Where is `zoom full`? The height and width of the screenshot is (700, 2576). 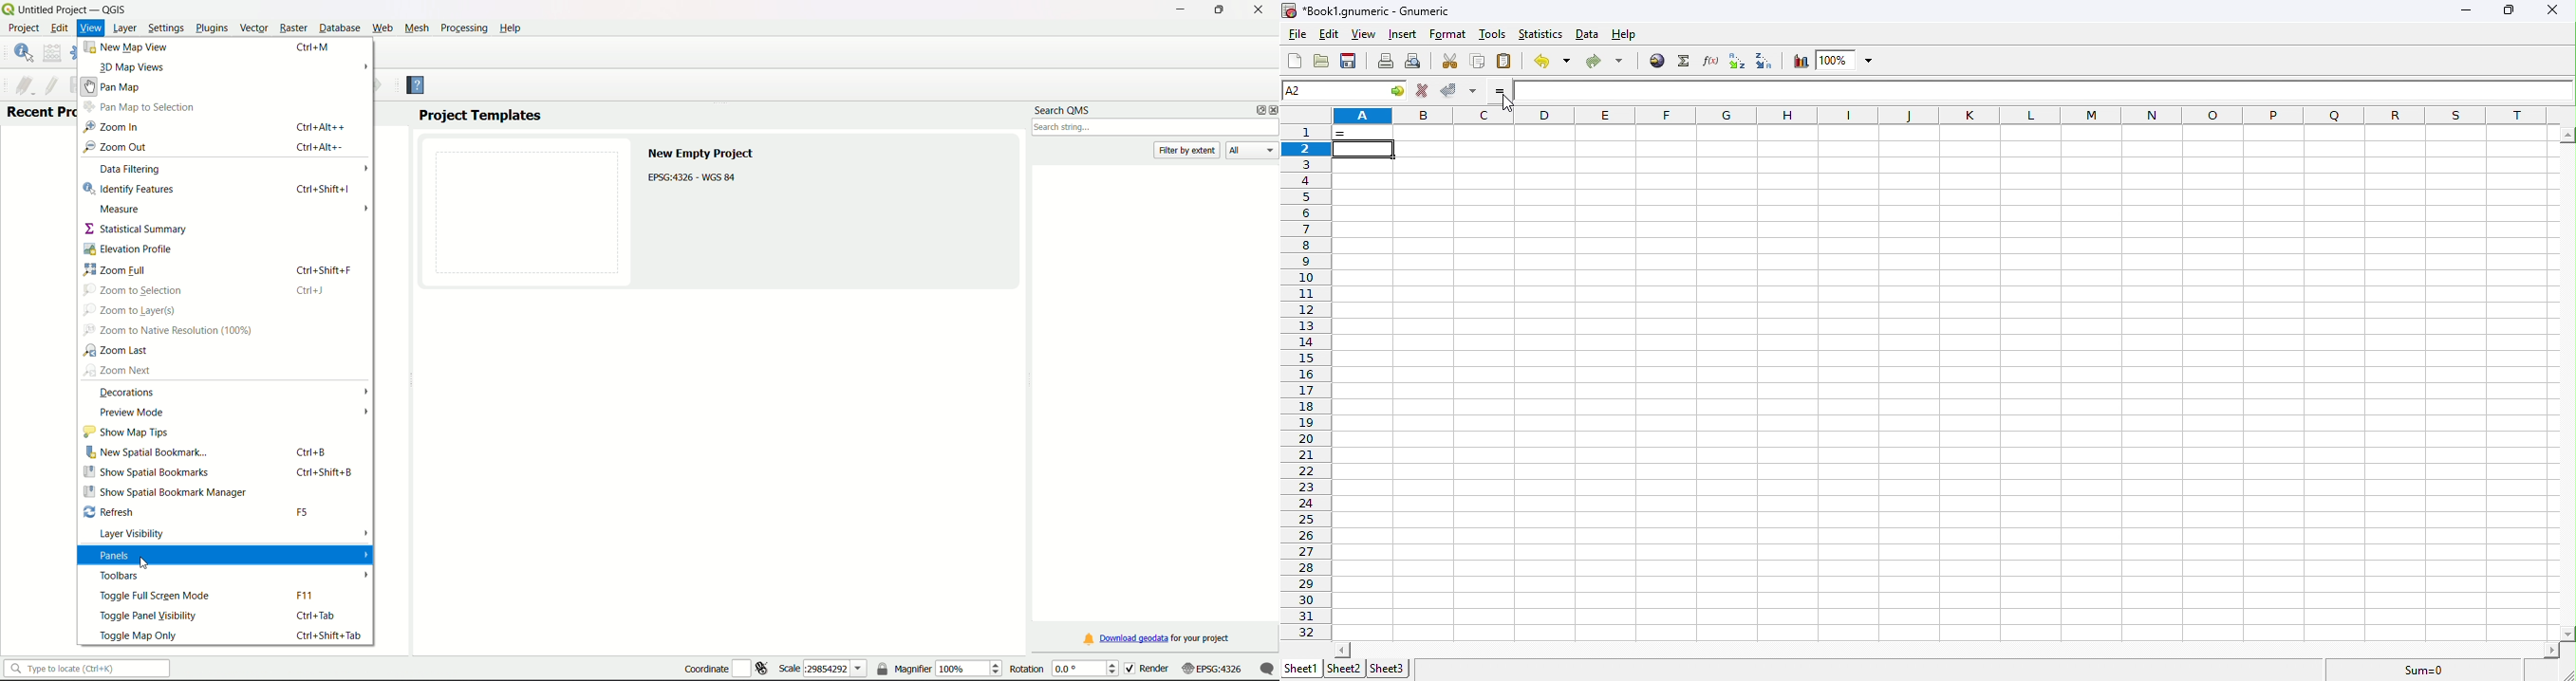
zoom full is located at coordinates (117, 270).